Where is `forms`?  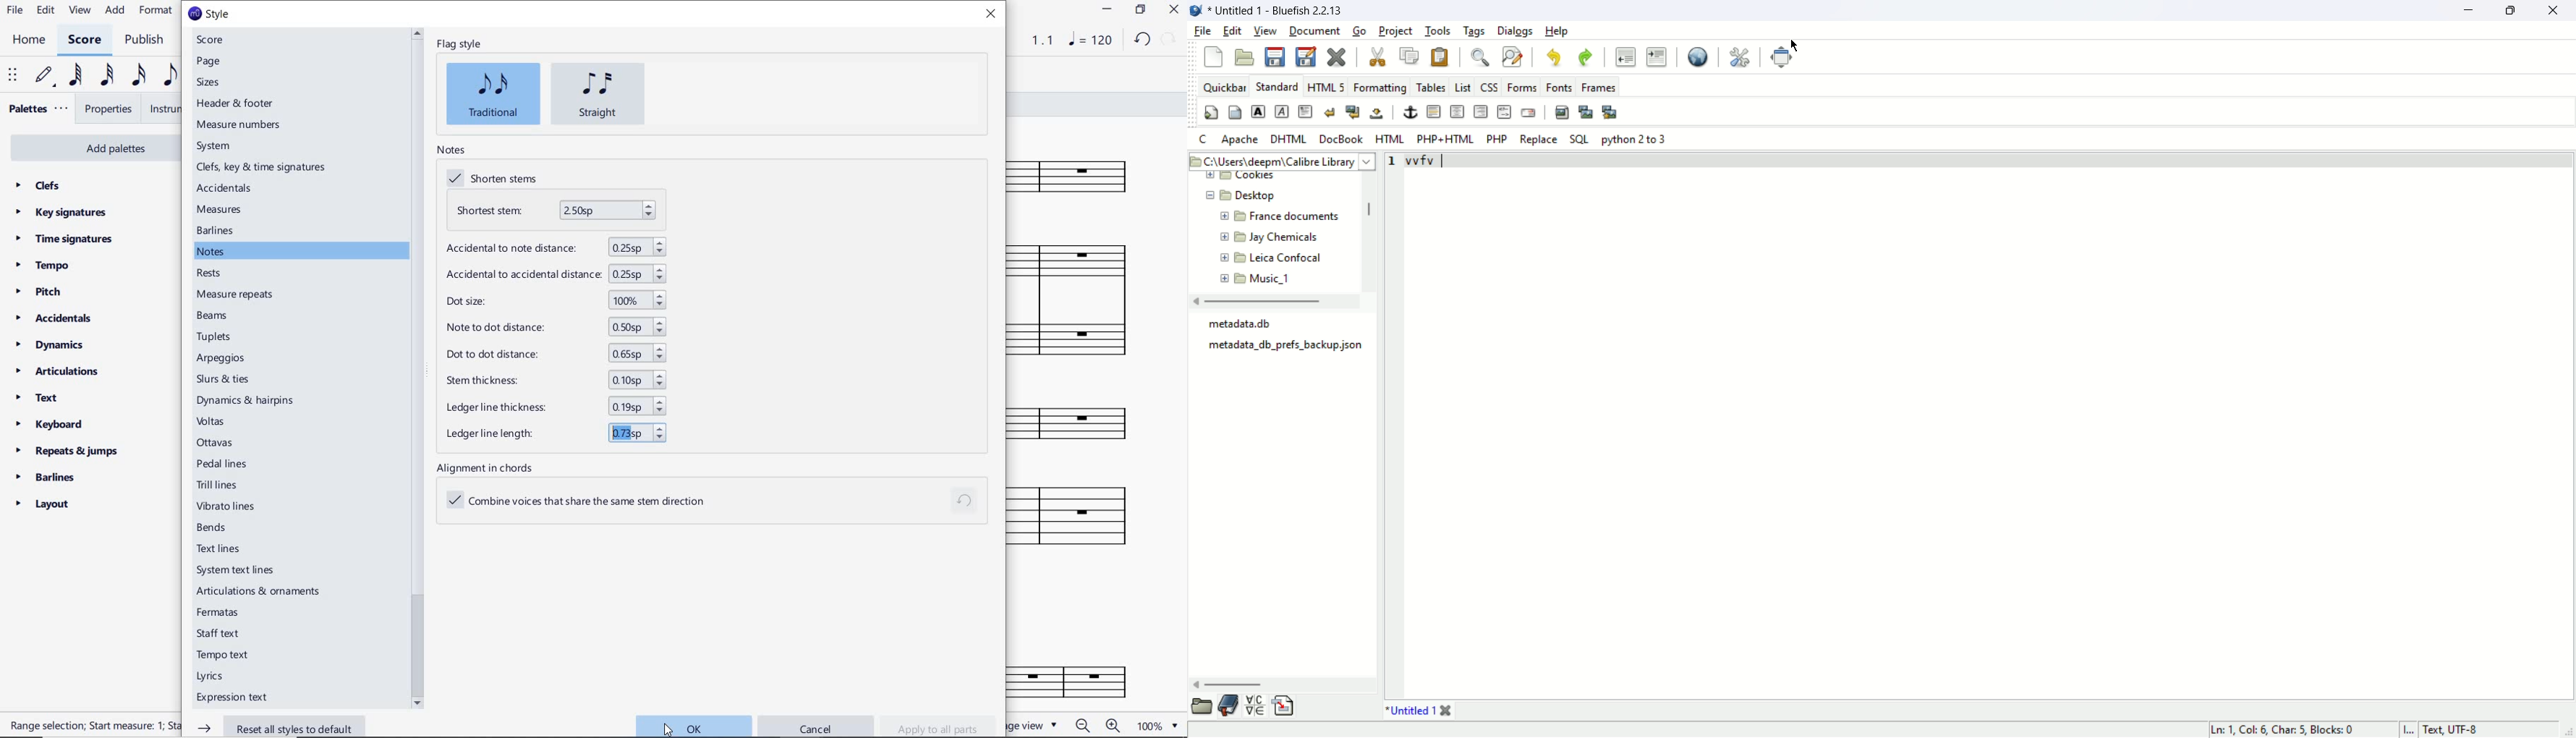 forms is located at coordinates (1525, 86).